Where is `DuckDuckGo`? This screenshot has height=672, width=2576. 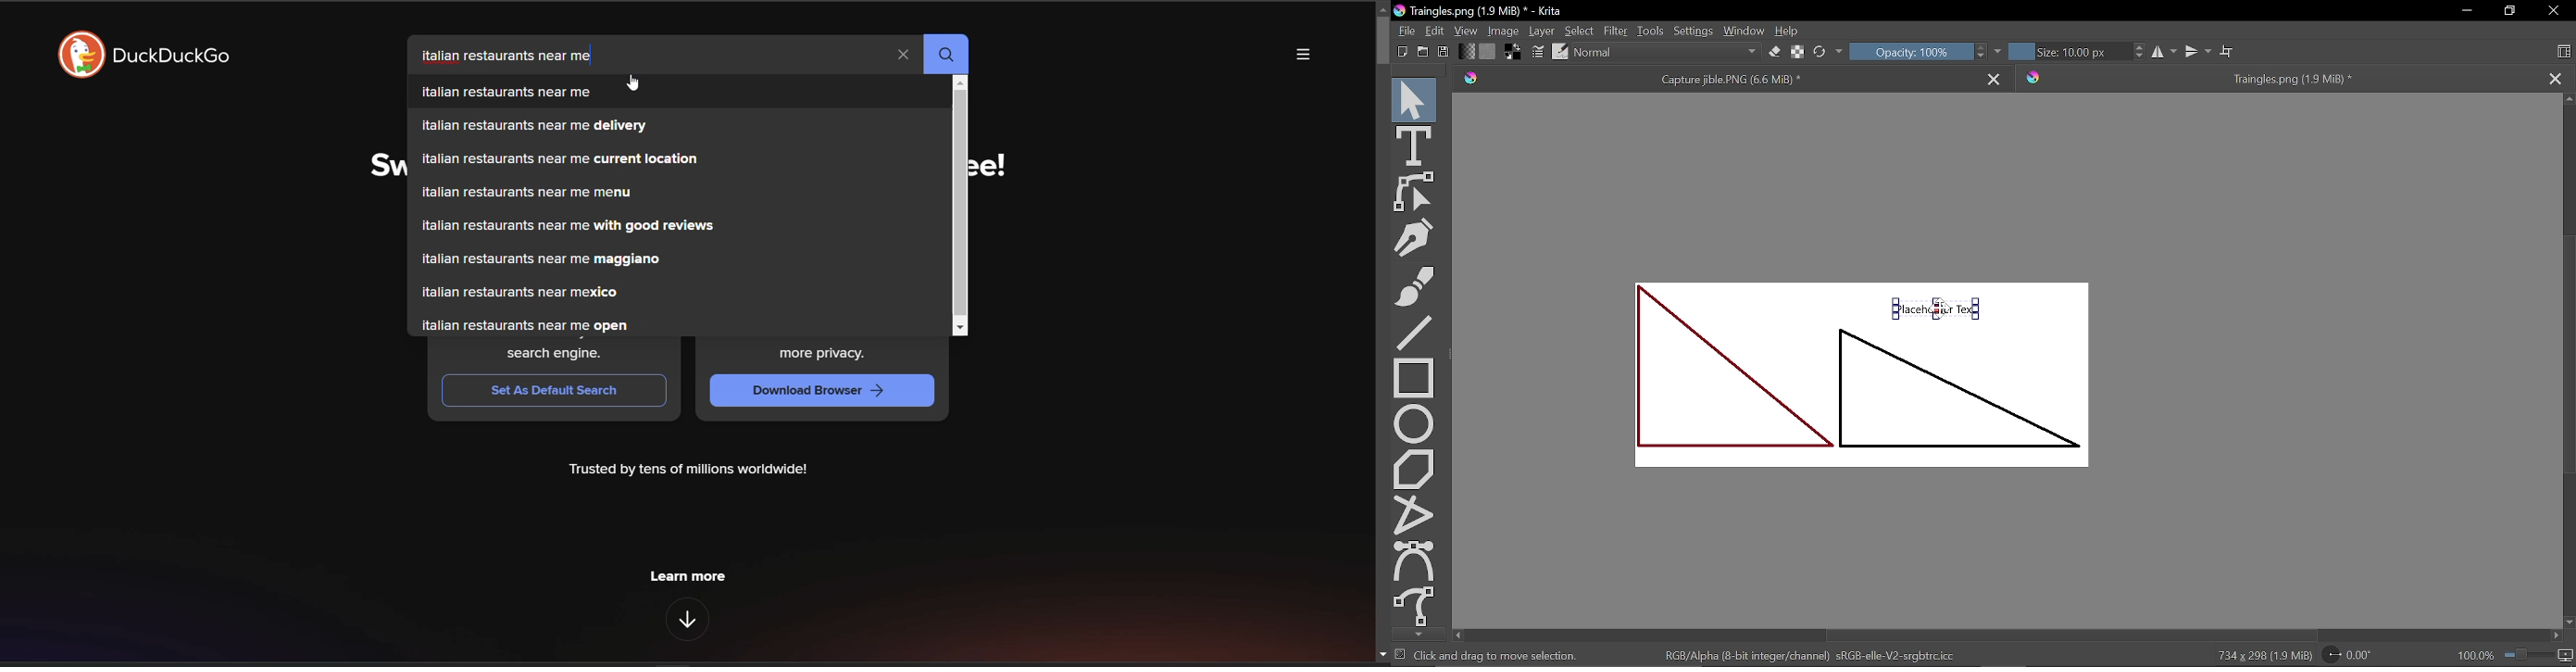
DuckDuckGo is located at coordinates (170, 54).